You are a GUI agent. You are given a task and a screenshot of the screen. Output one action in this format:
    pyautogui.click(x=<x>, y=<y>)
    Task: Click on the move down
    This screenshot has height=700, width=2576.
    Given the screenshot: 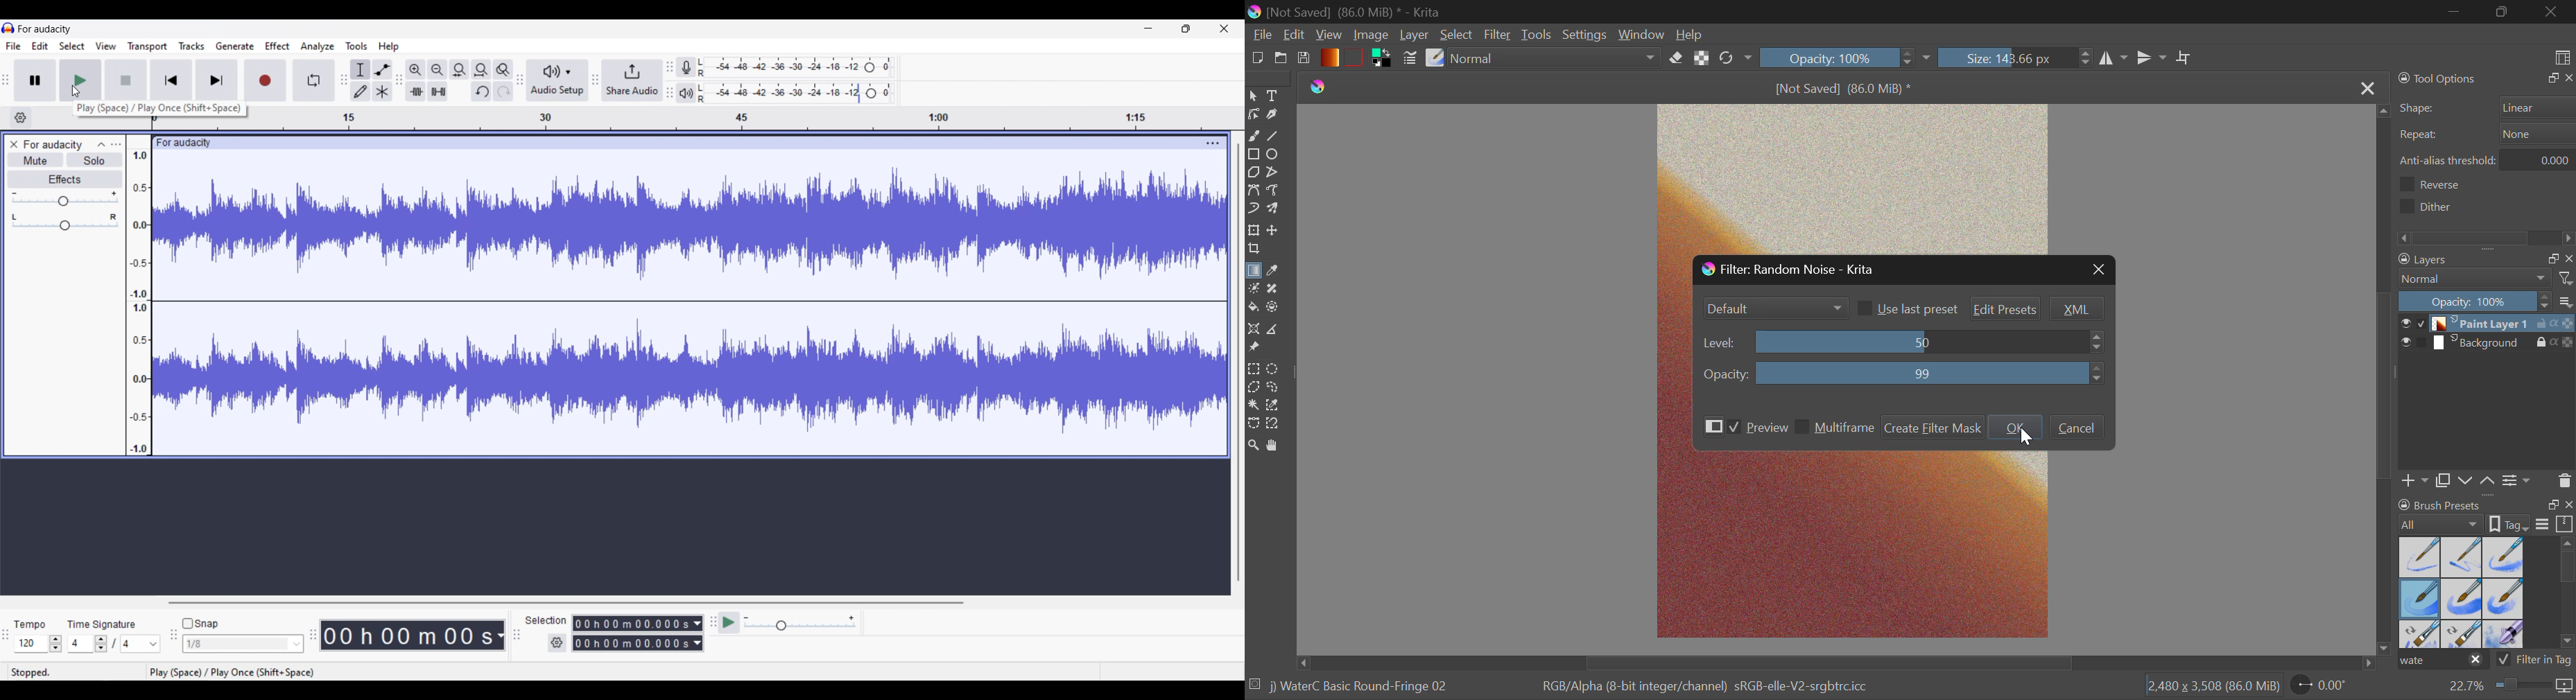 What is the action you would take?
    pyautogui.click(x=2385, y=644)
    